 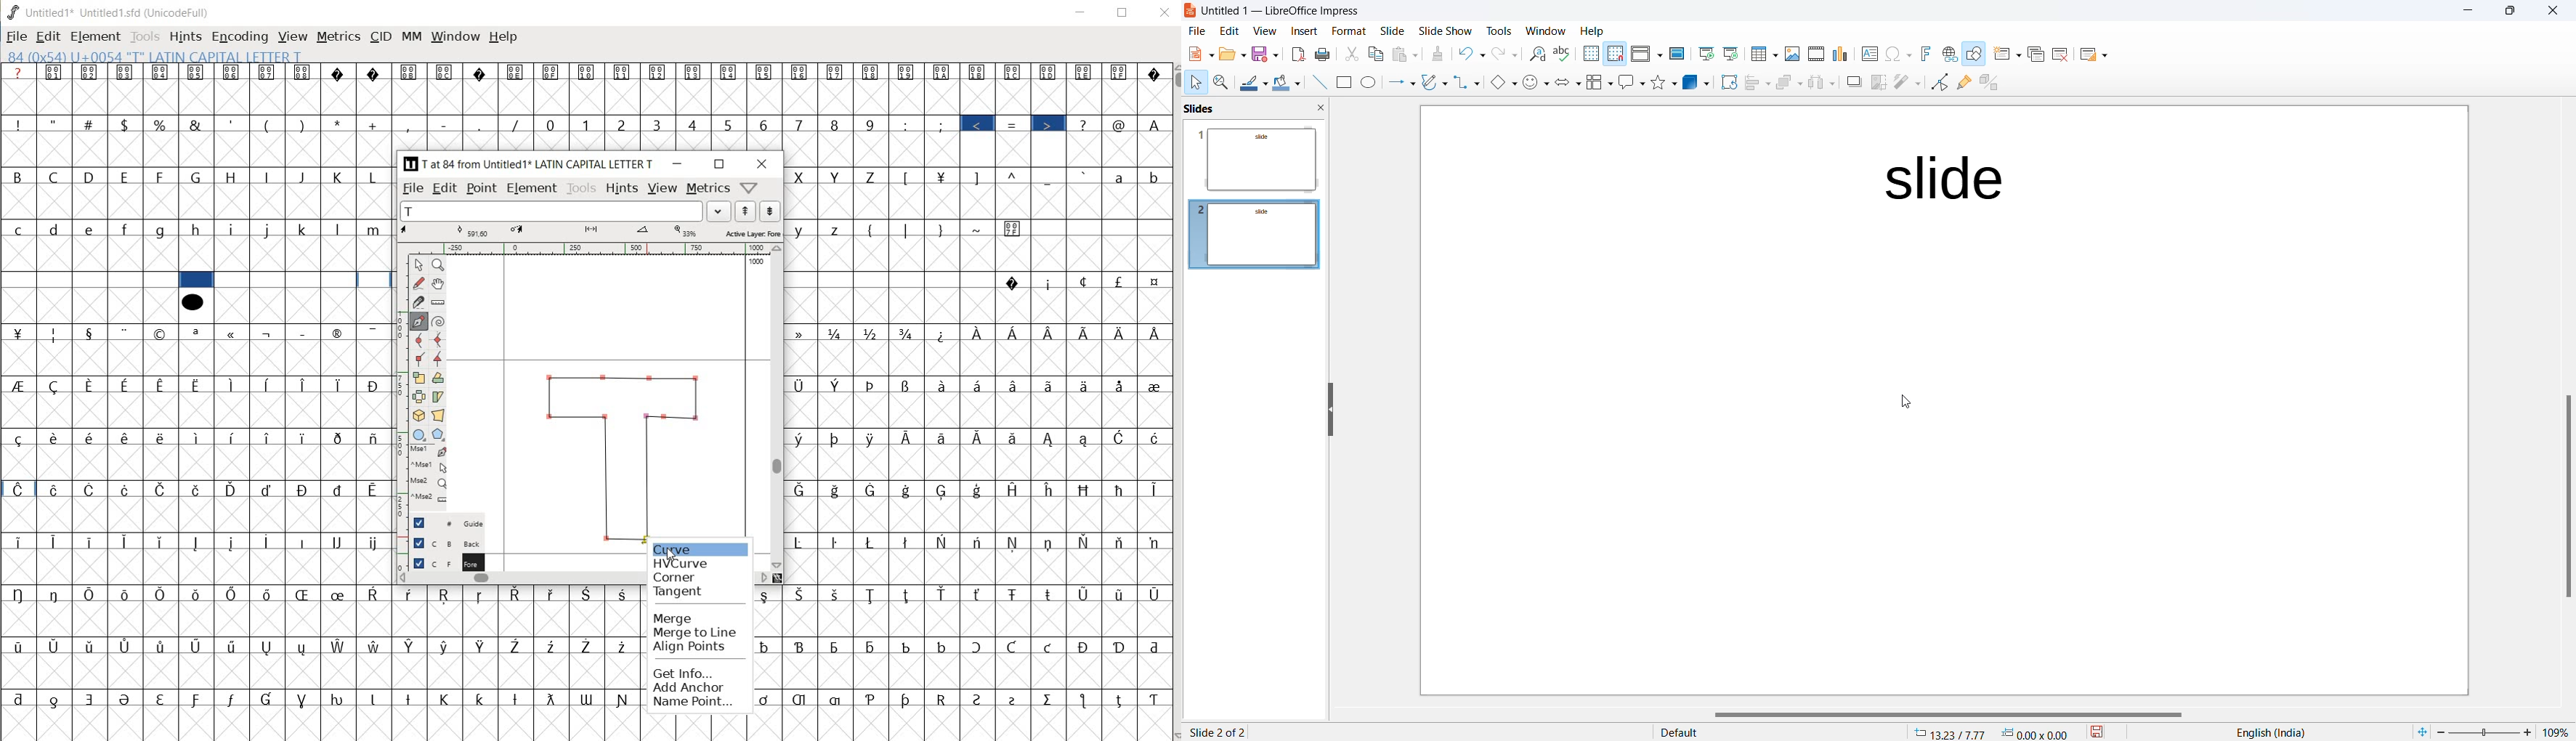 What do you see at coordinates (1087, 647) in the screenshot?
I see `Symbol` at bounding box center [1087, 647].